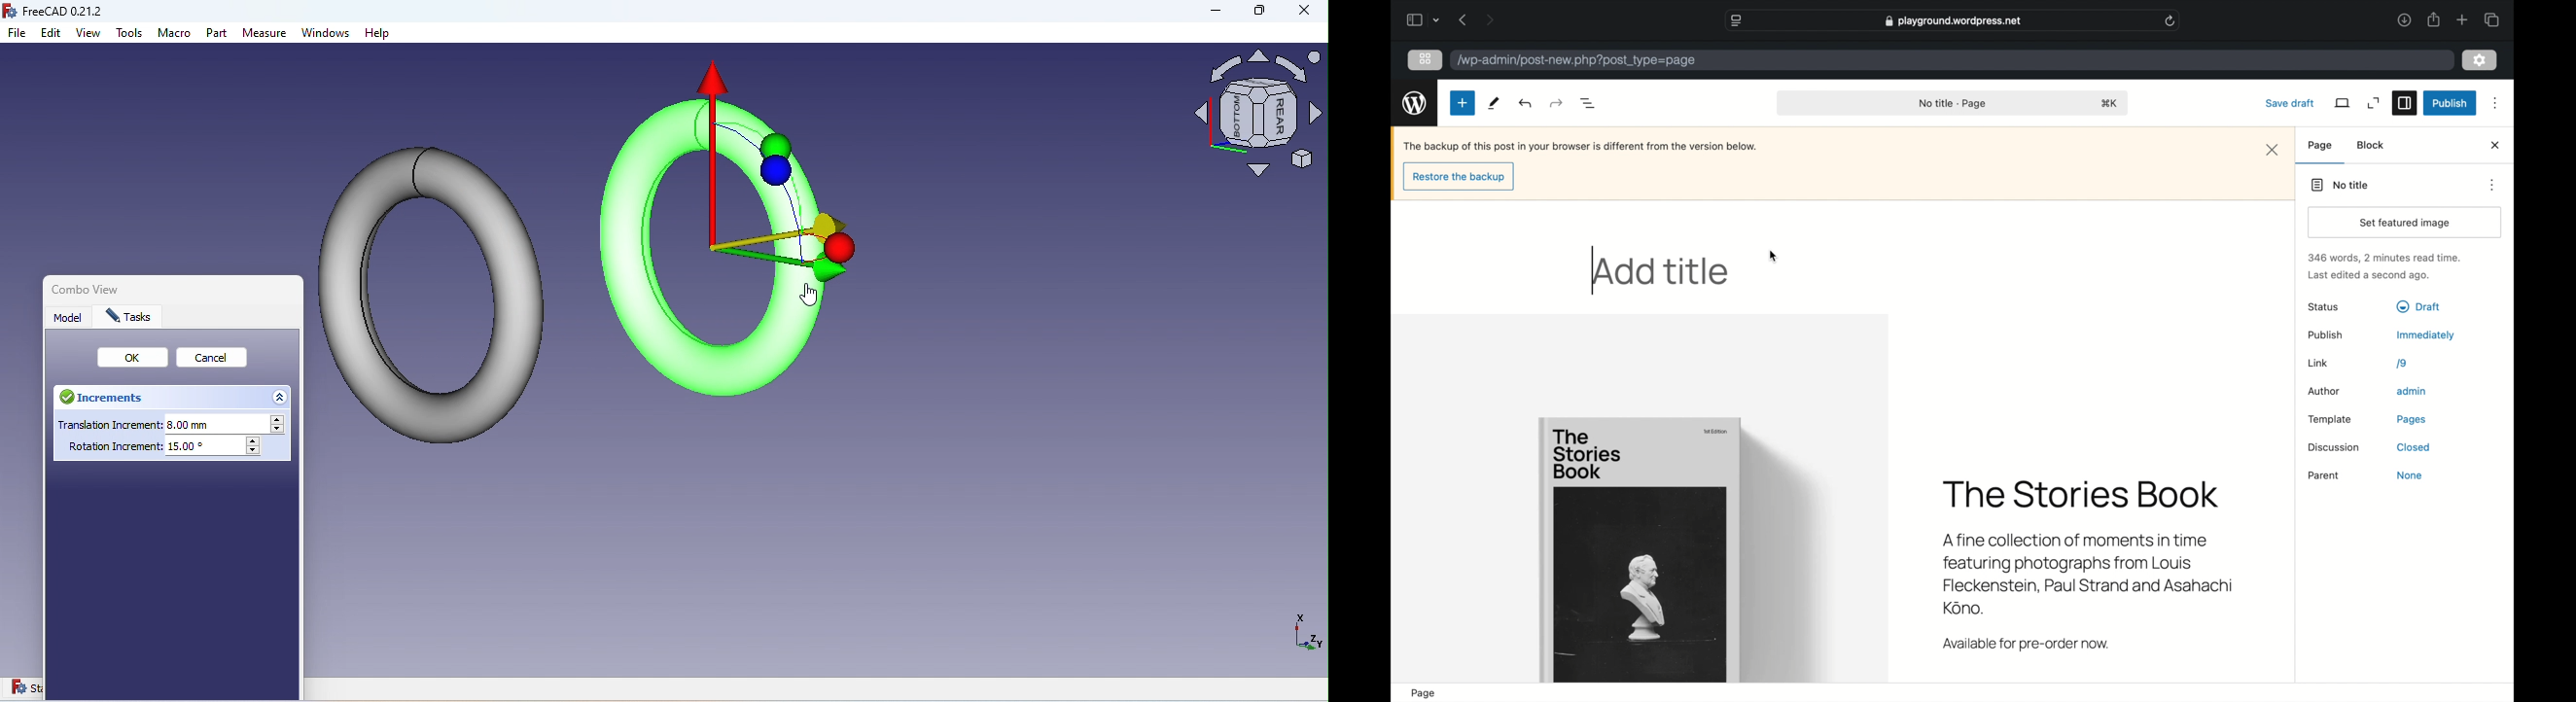 Image resolution: width=2576 pixels, height=728 pixels. I want to click on Increase translation increment, so click(280, 420).